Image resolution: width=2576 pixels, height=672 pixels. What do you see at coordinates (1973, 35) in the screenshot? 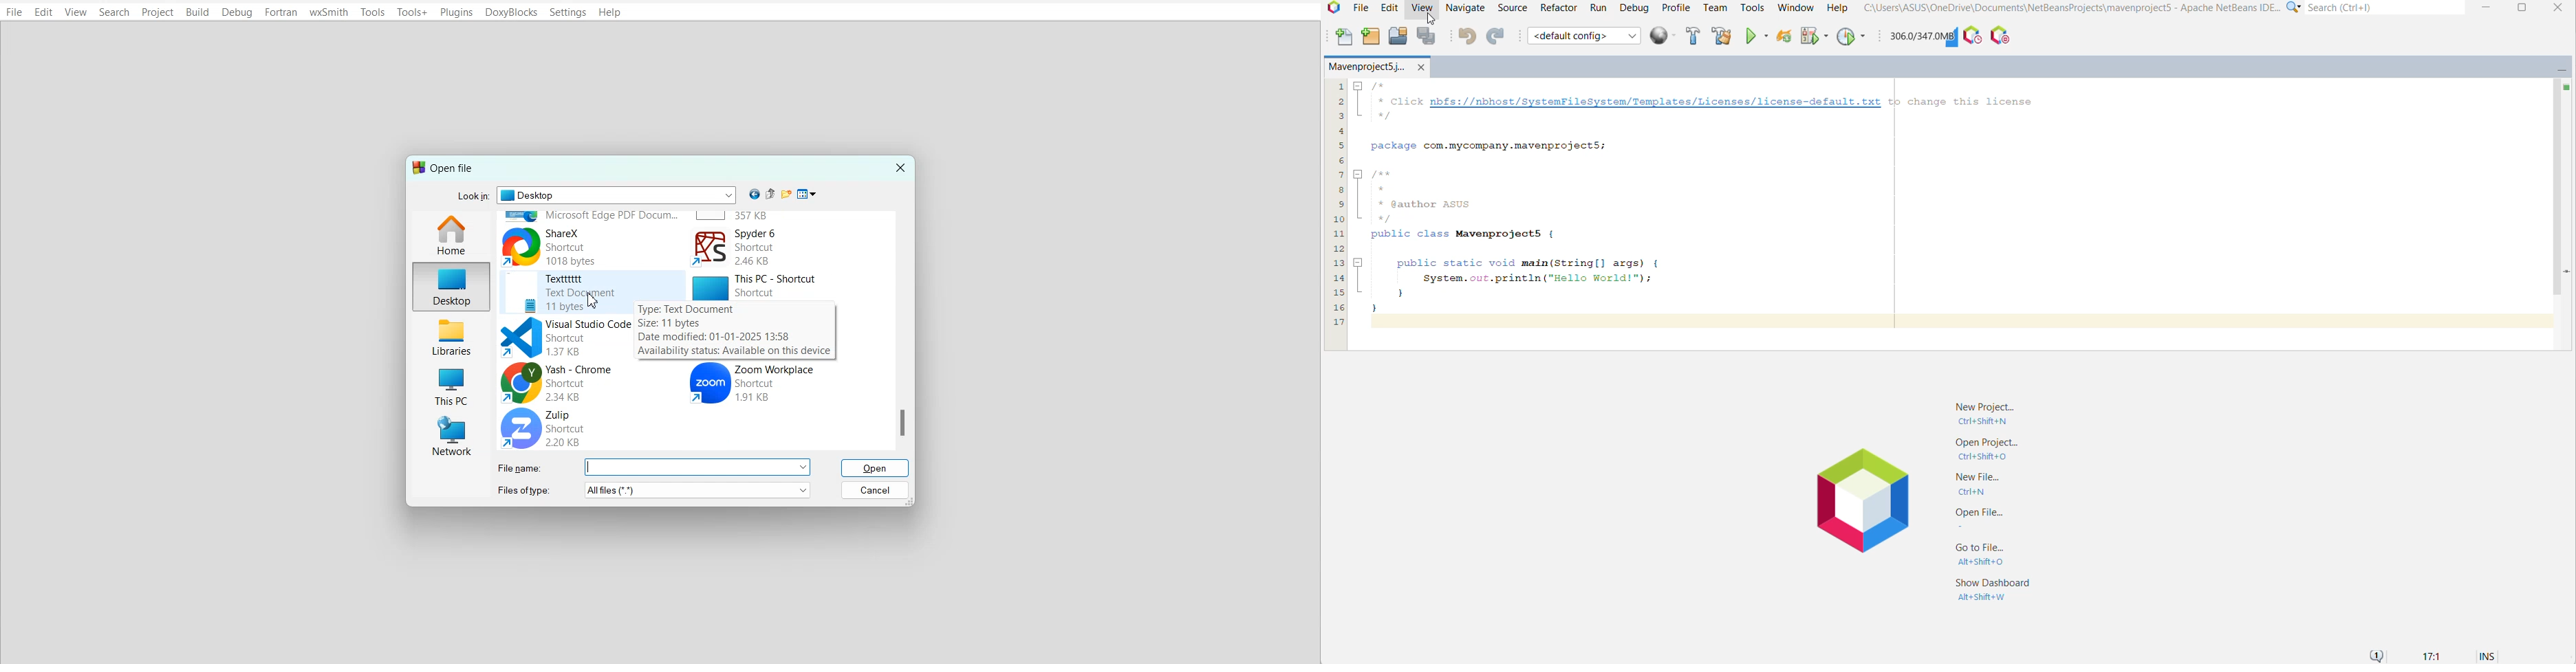
I see `Profile the IDE` at bounding box center [1973, 35].